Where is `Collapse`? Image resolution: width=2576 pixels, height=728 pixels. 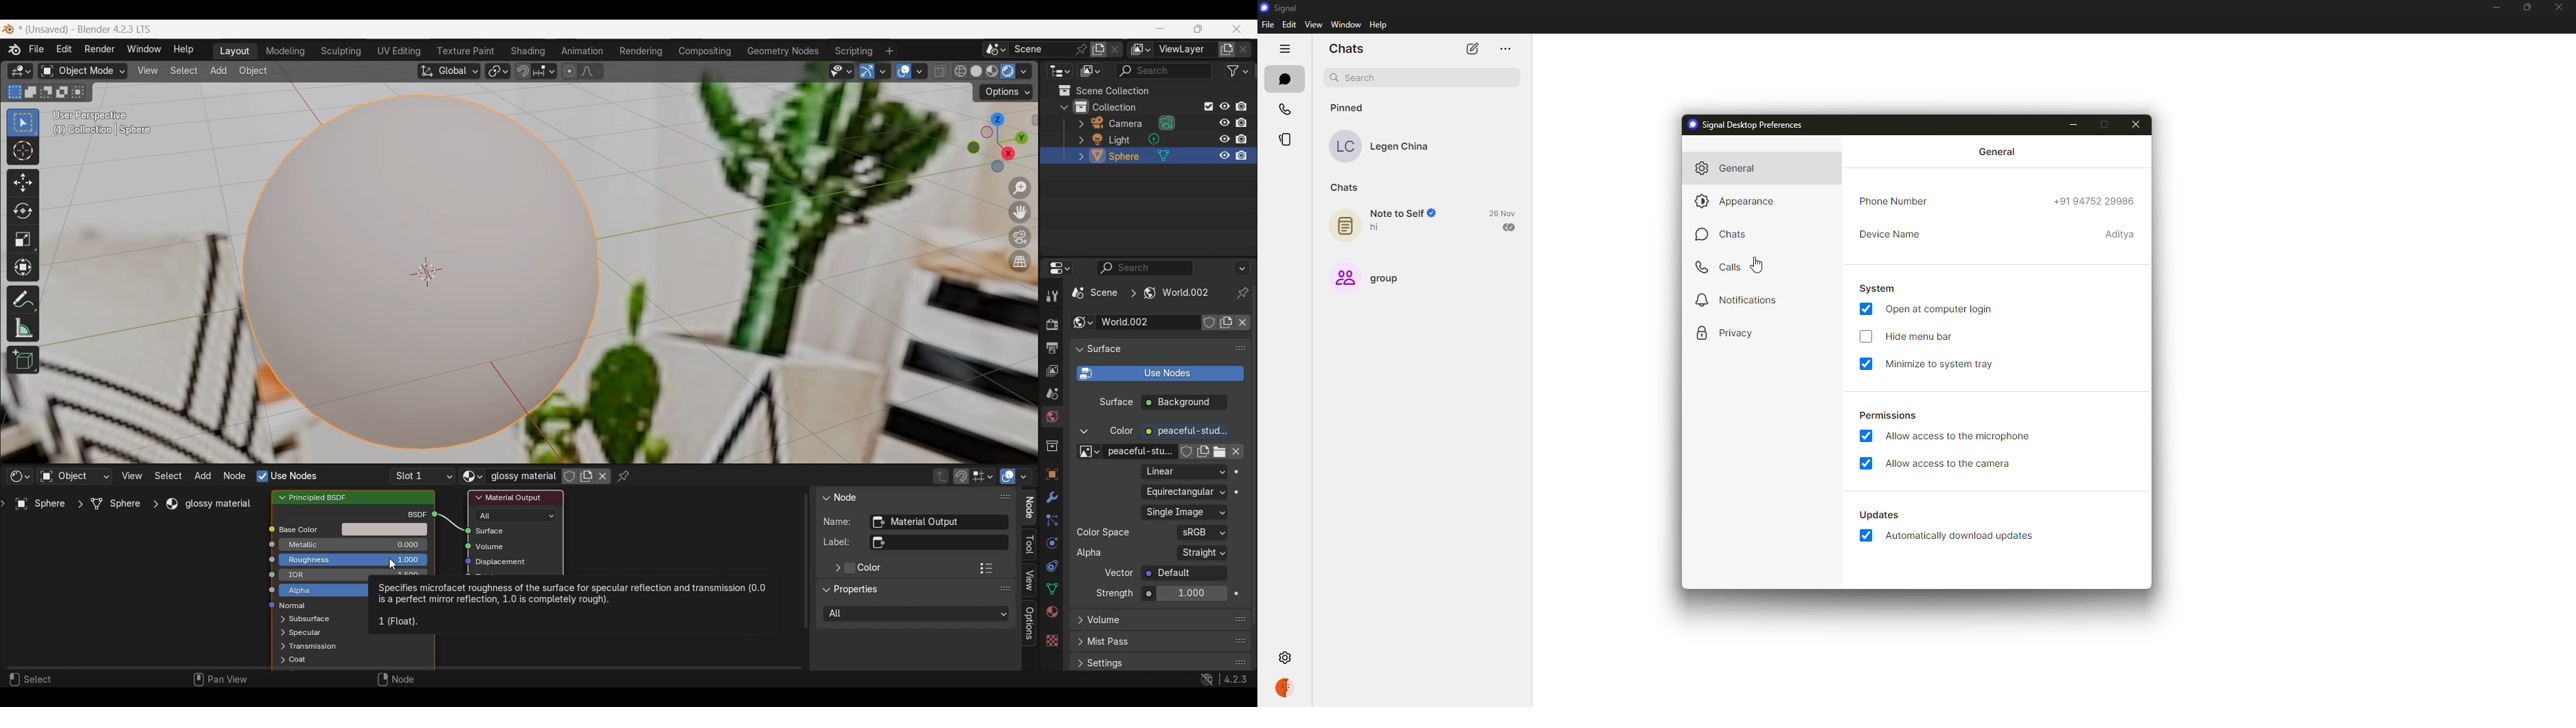
Collapse is located at coordinates (1084, 431).